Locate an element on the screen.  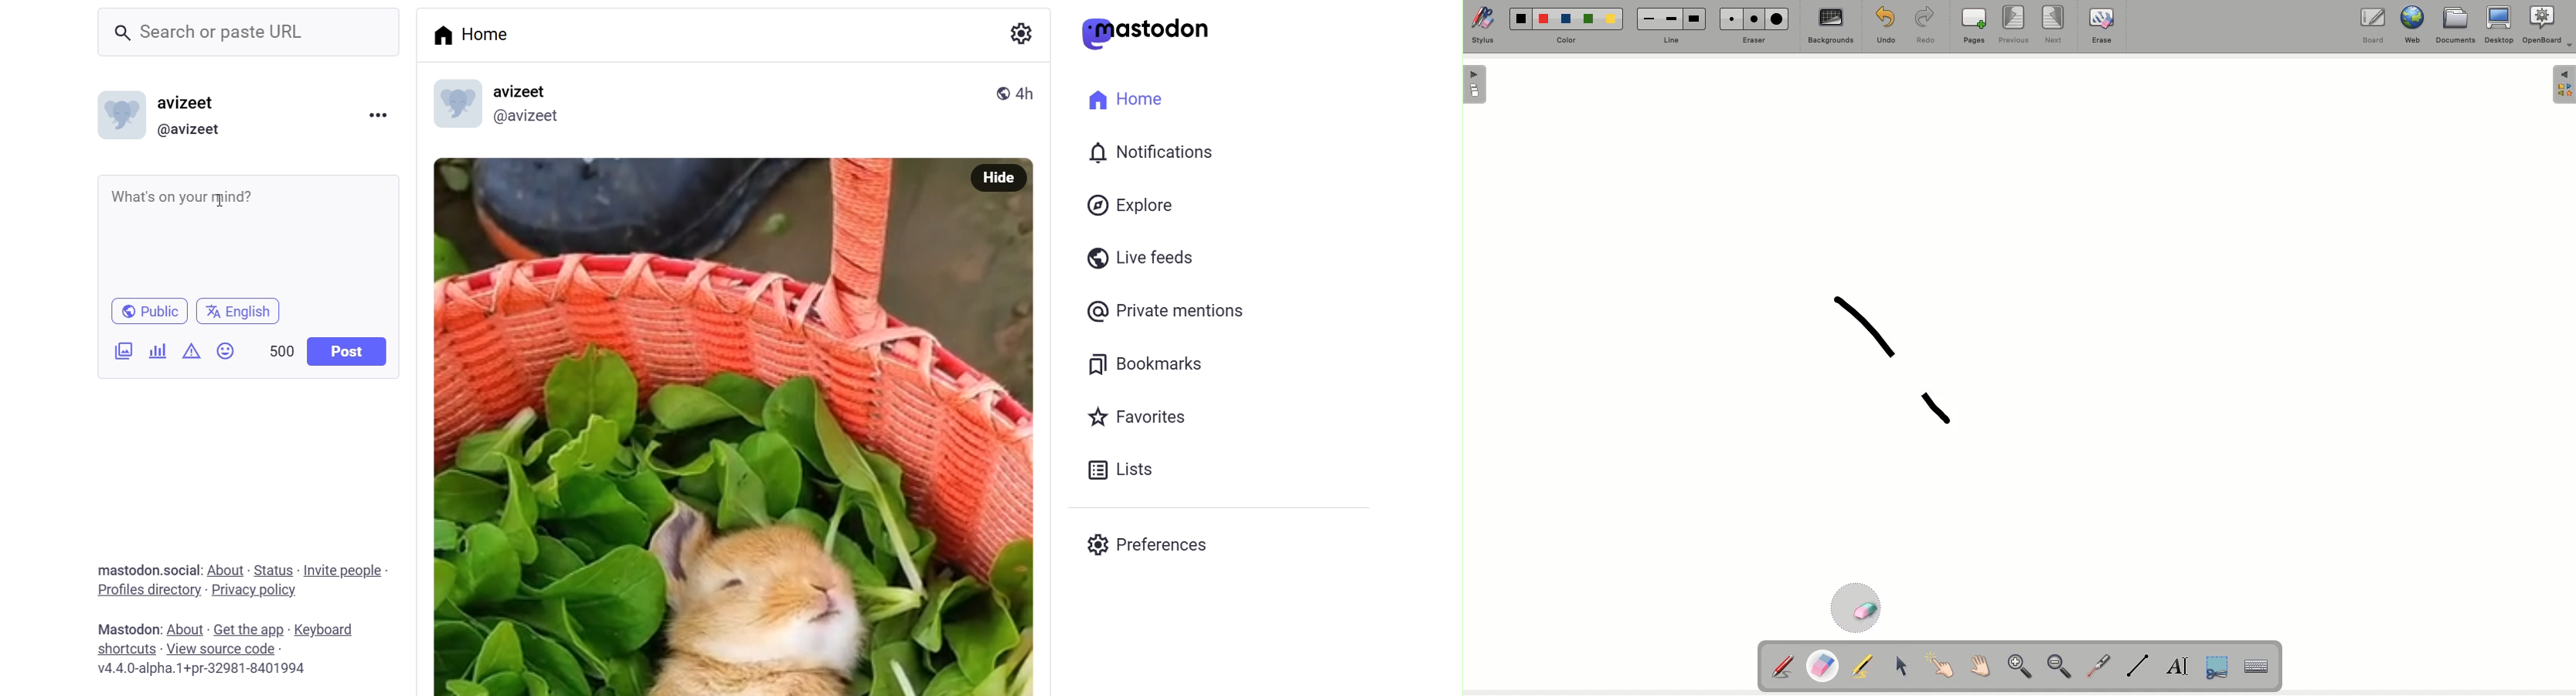
Menu is located at coordinates (382, 115).